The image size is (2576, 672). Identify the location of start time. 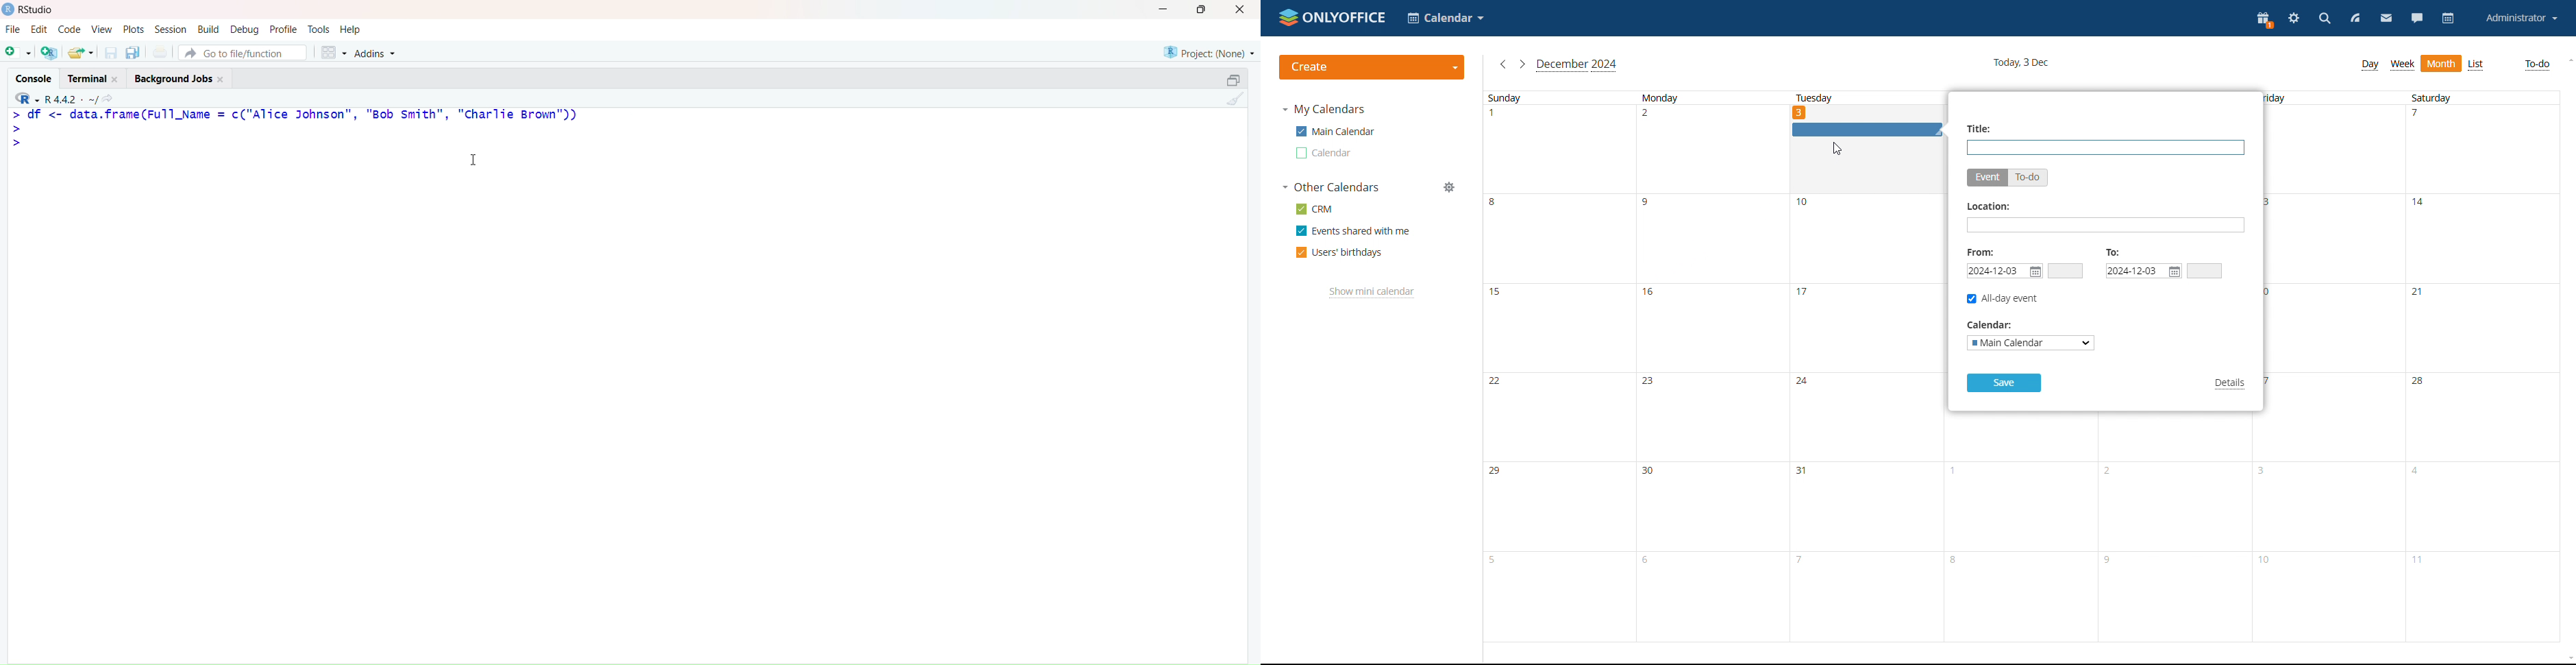
(2065, 271).